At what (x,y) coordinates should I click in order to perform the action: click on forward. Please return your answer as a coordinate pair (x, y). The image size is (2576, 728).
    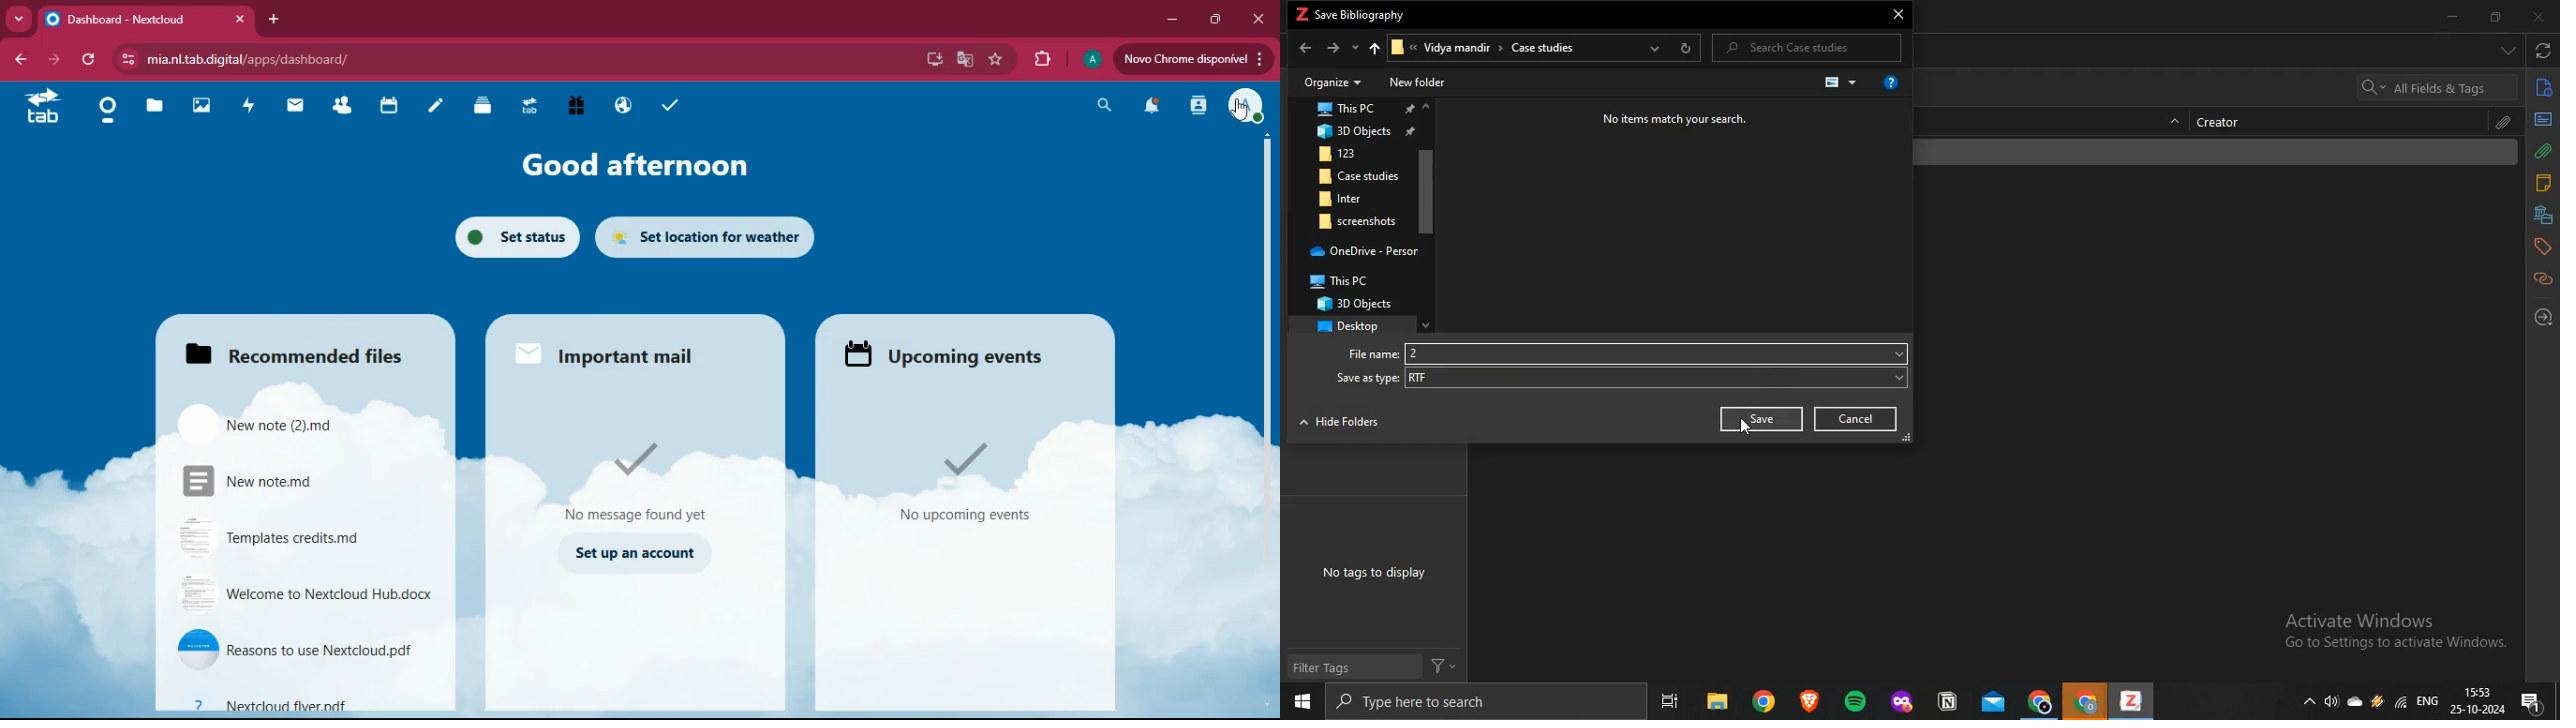
    Looking at the image, I should click on (54, 59).